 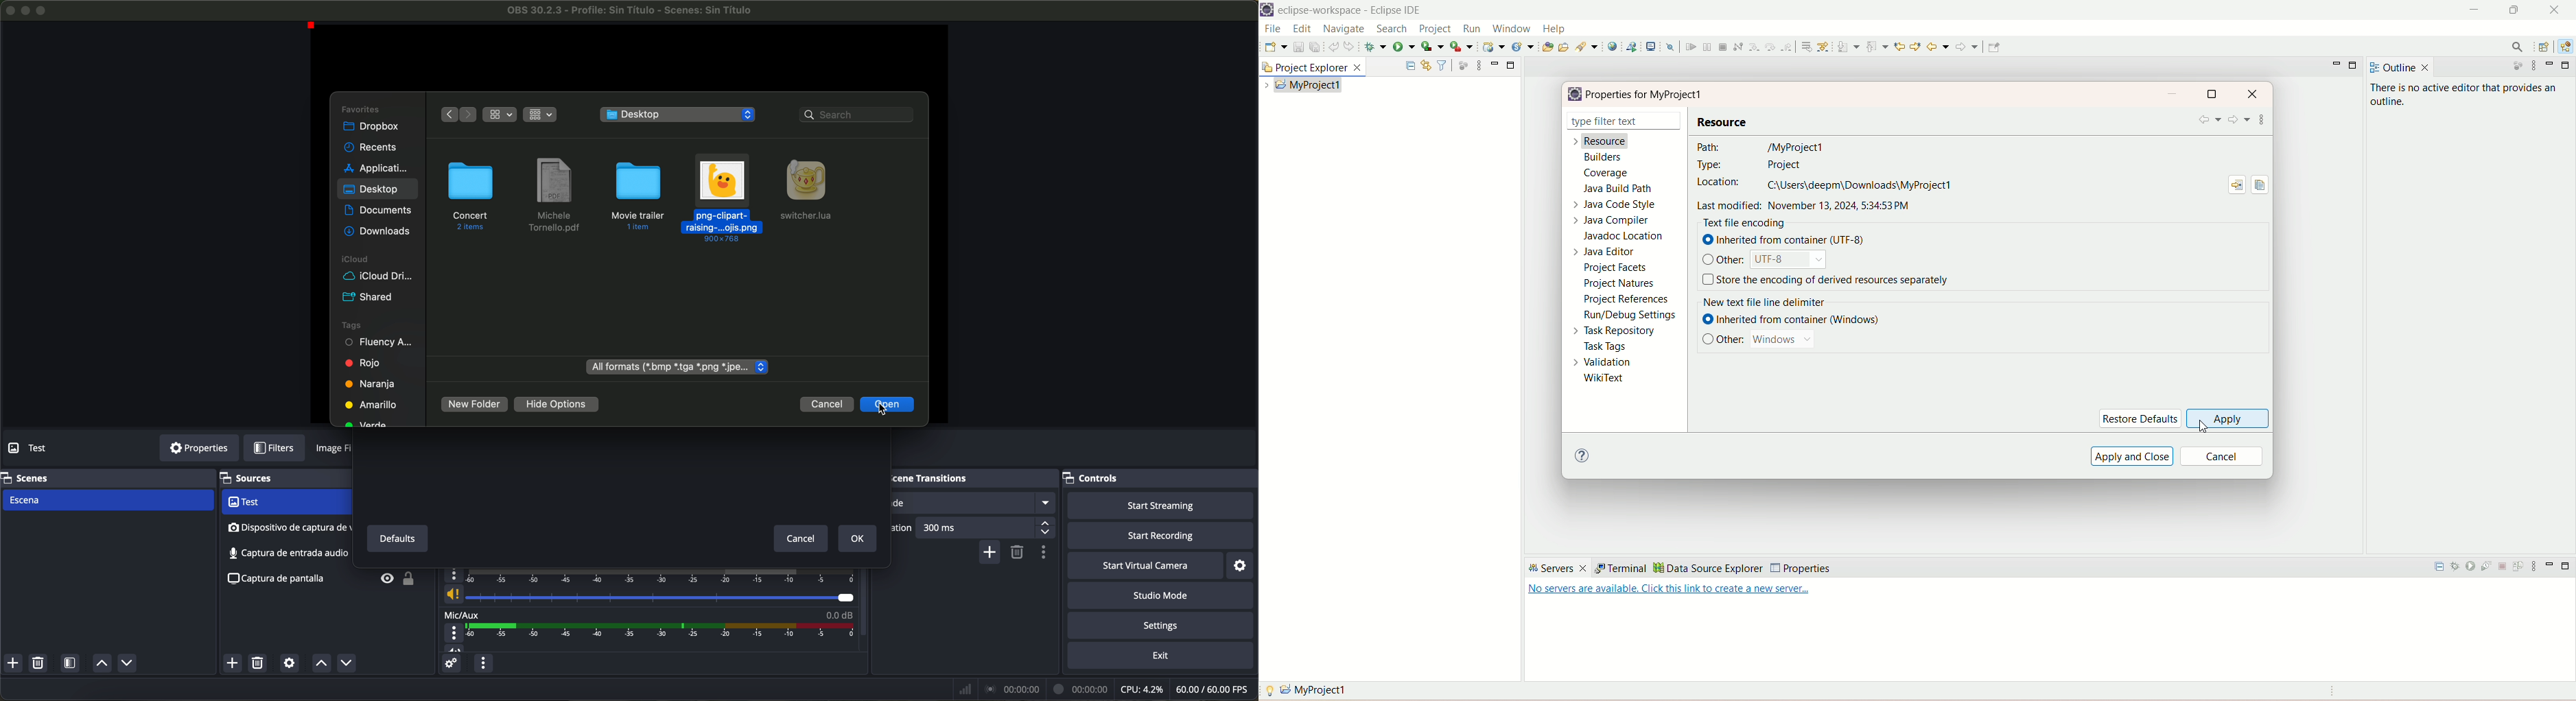 I want to click on video capture device, so click(x=285, y=503).